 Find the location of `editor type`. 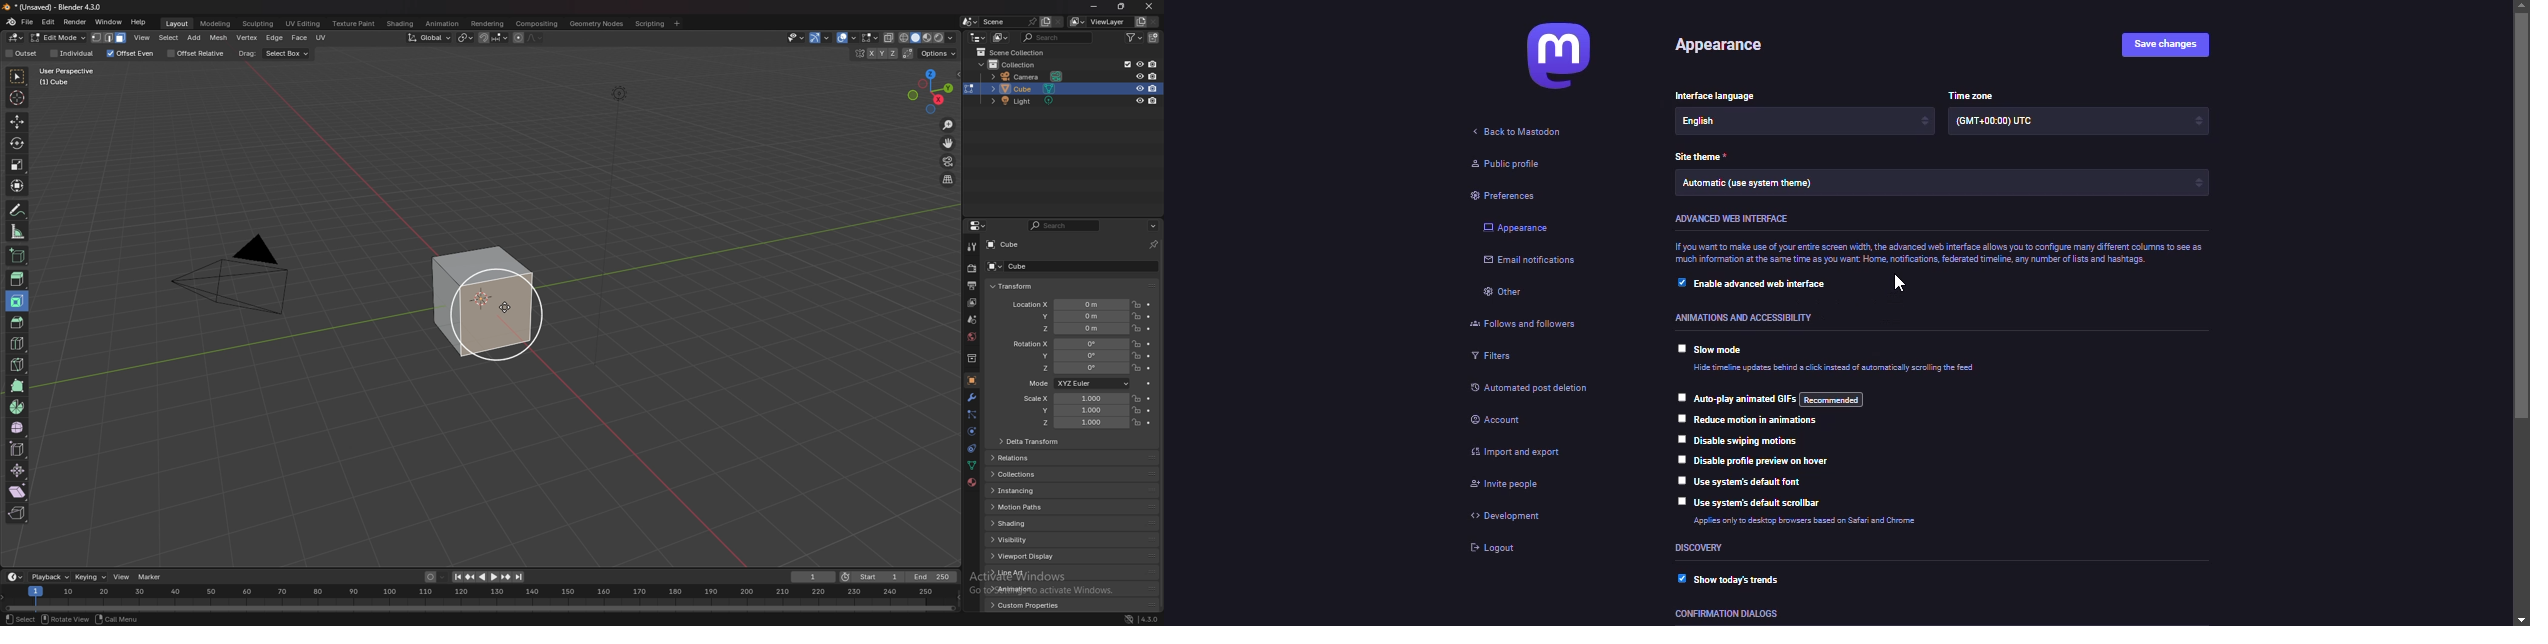

editor type is located at coordinates (17, 38).